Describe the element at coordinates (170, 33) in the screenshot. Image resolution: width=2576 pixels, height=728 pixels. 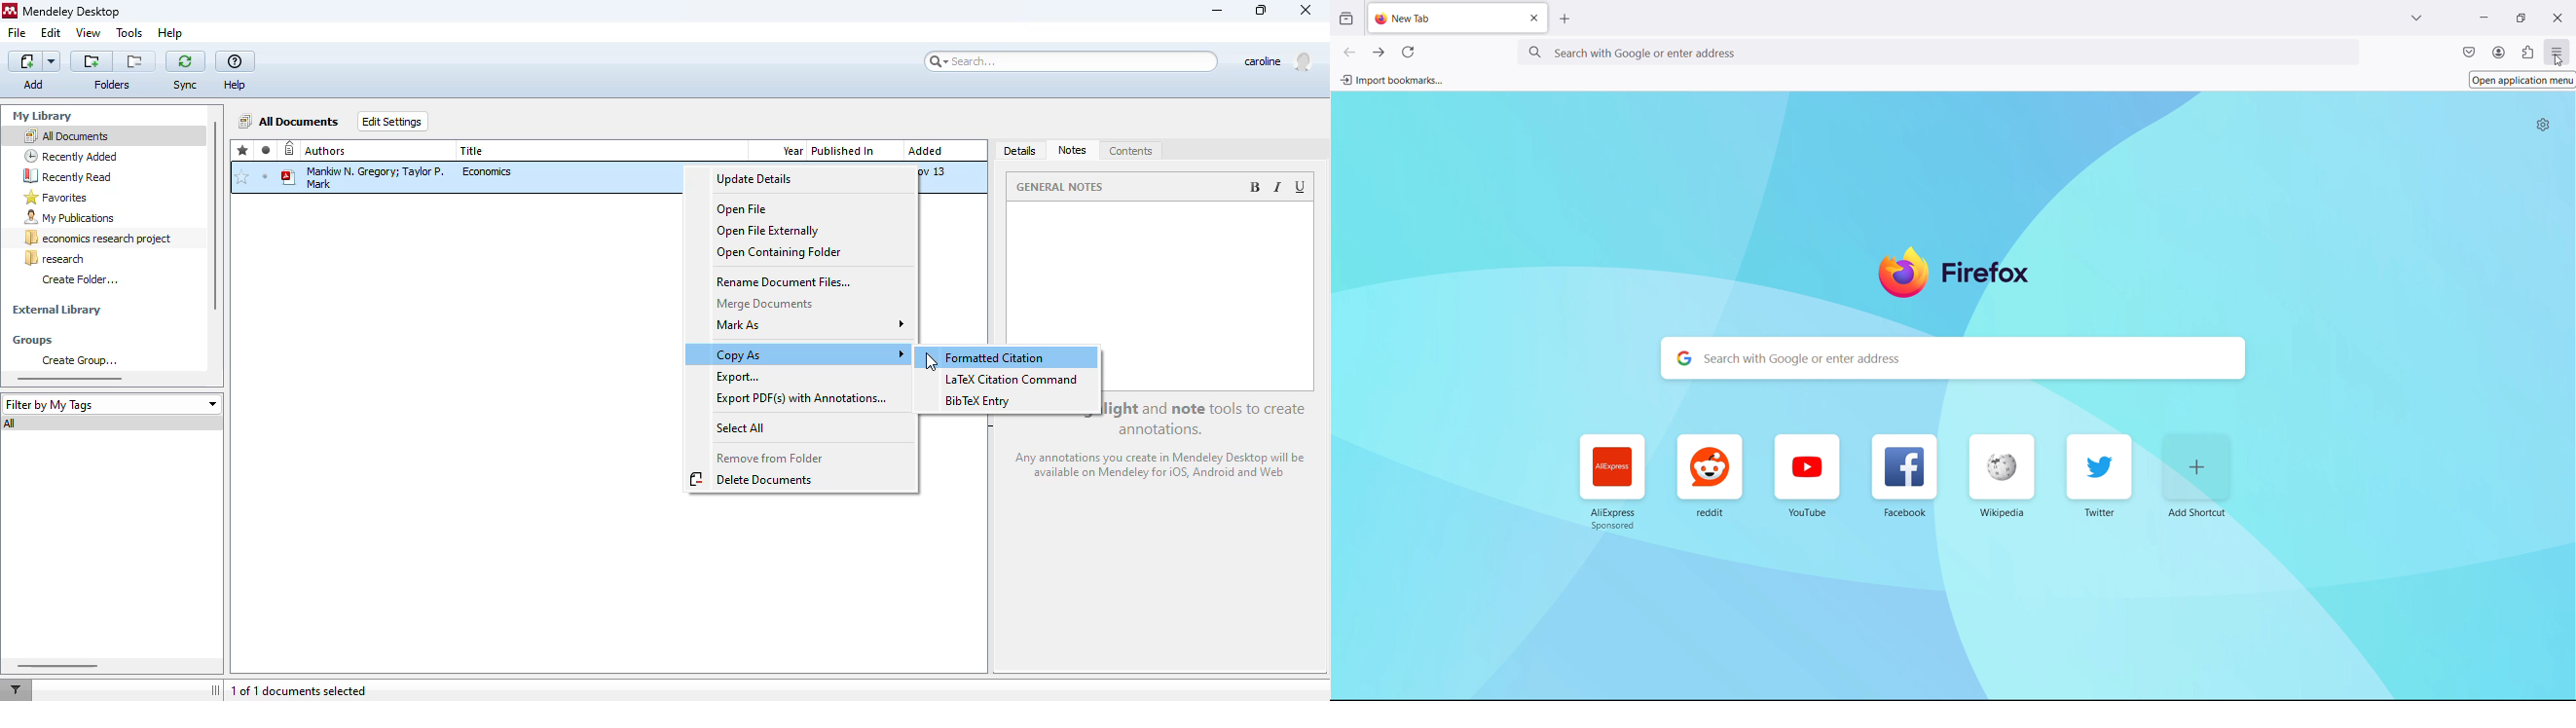
I see `help` at that location.